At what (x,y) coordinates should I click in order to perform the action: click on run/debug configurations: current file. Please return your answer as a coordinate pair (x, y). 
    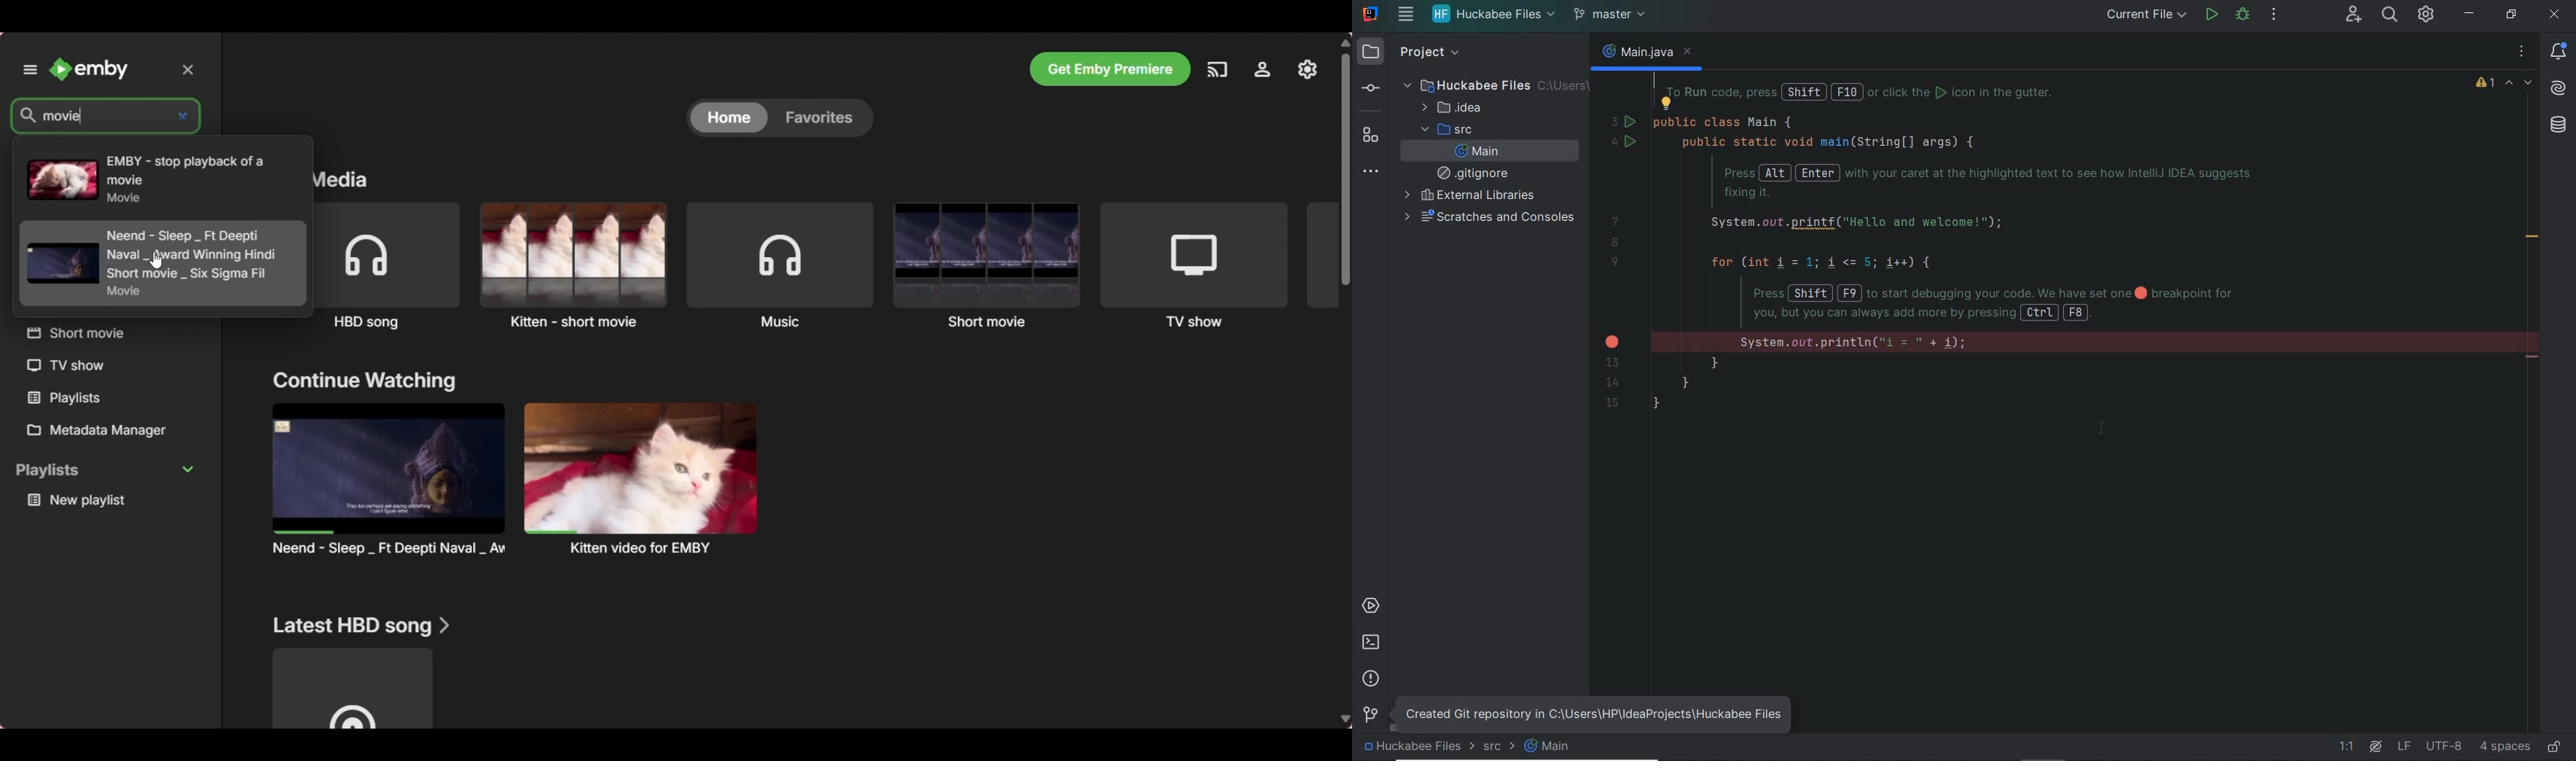
    Looking at the image, I should click on (2148, 16).